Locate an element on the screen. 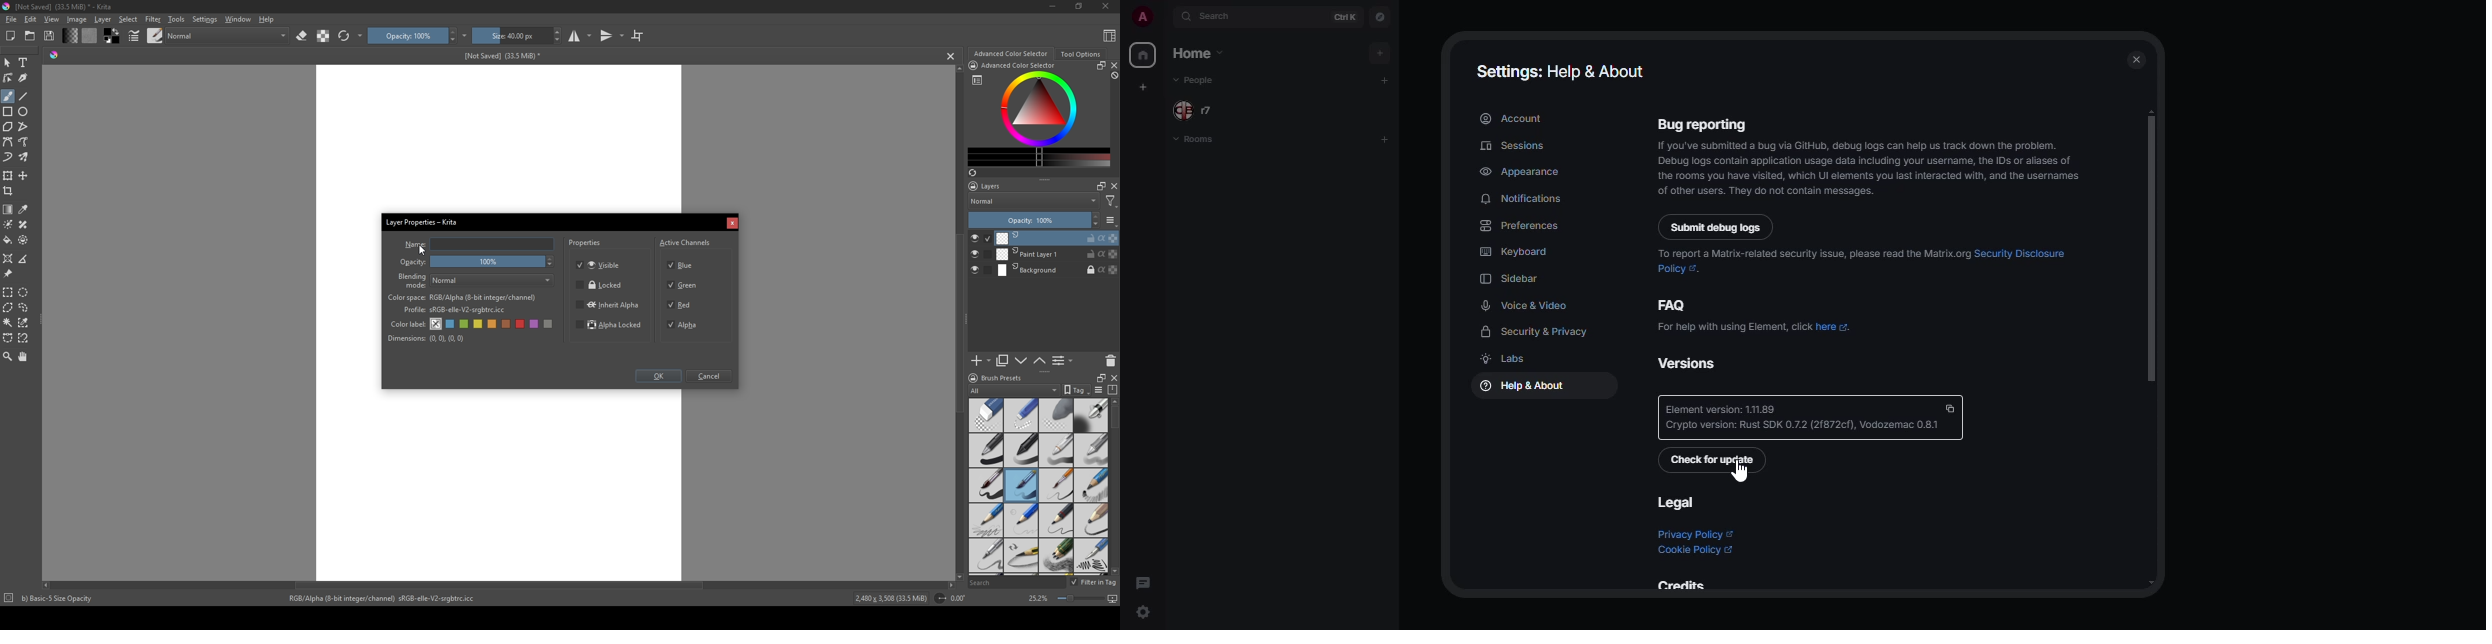 Image resolution: width=2492 pixels, height=644 pixels. cursor is located at coordinates (423, 249).